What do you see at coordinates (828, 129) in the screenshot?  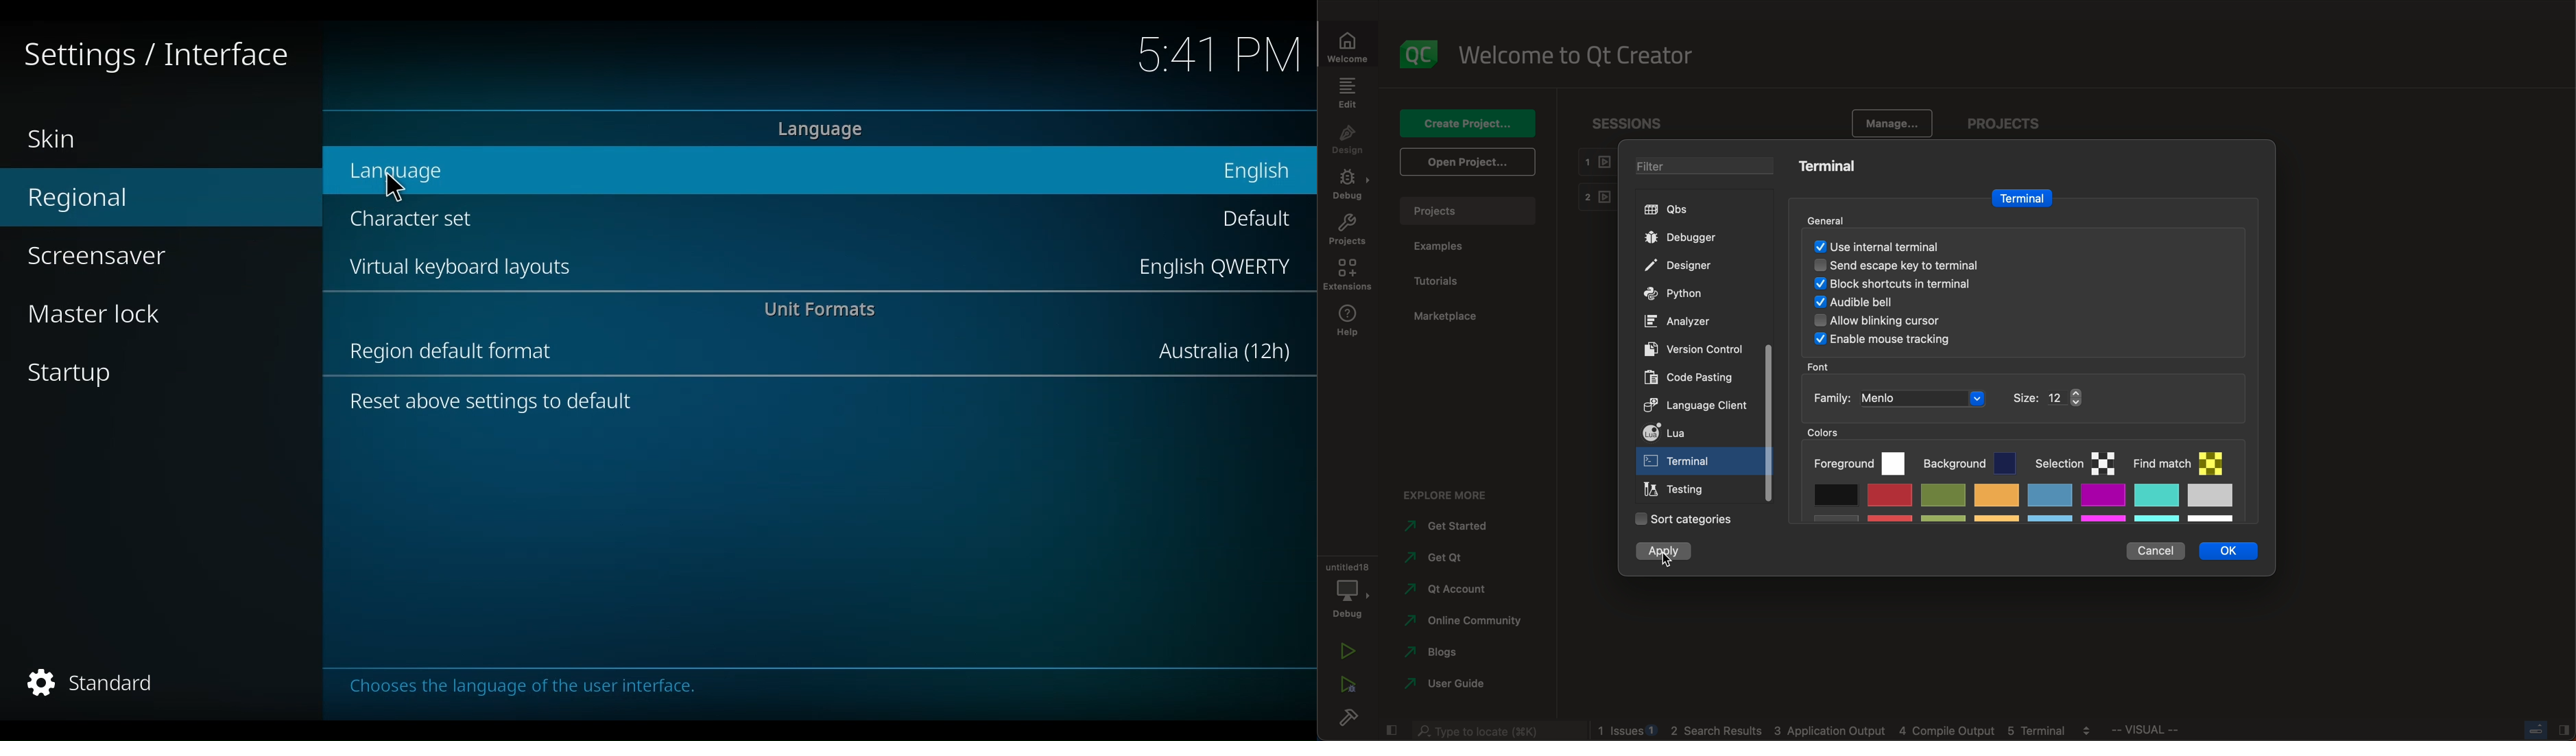 I see `Language` at bounding box center [828, 129].